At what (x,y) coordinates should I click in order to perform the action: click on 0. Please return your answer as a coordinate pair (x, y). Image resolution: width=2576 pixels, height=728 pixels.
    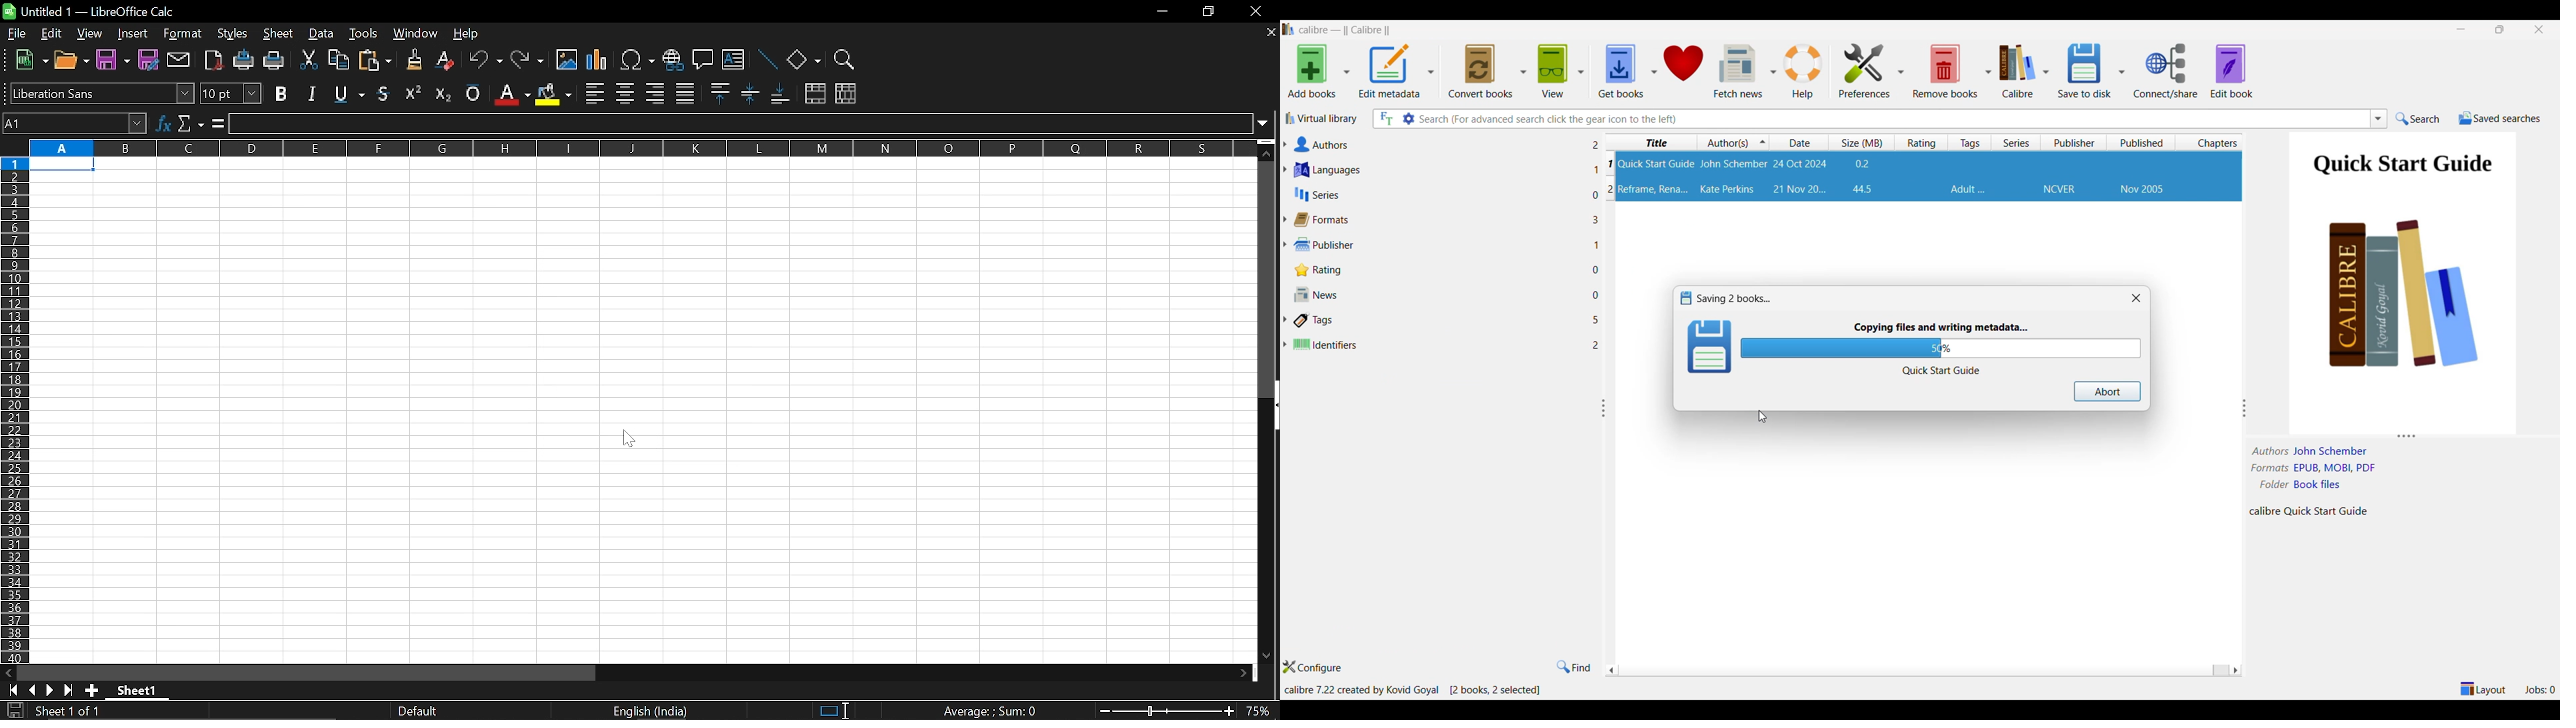
    Looking at the image, I should click on (1591, 197).